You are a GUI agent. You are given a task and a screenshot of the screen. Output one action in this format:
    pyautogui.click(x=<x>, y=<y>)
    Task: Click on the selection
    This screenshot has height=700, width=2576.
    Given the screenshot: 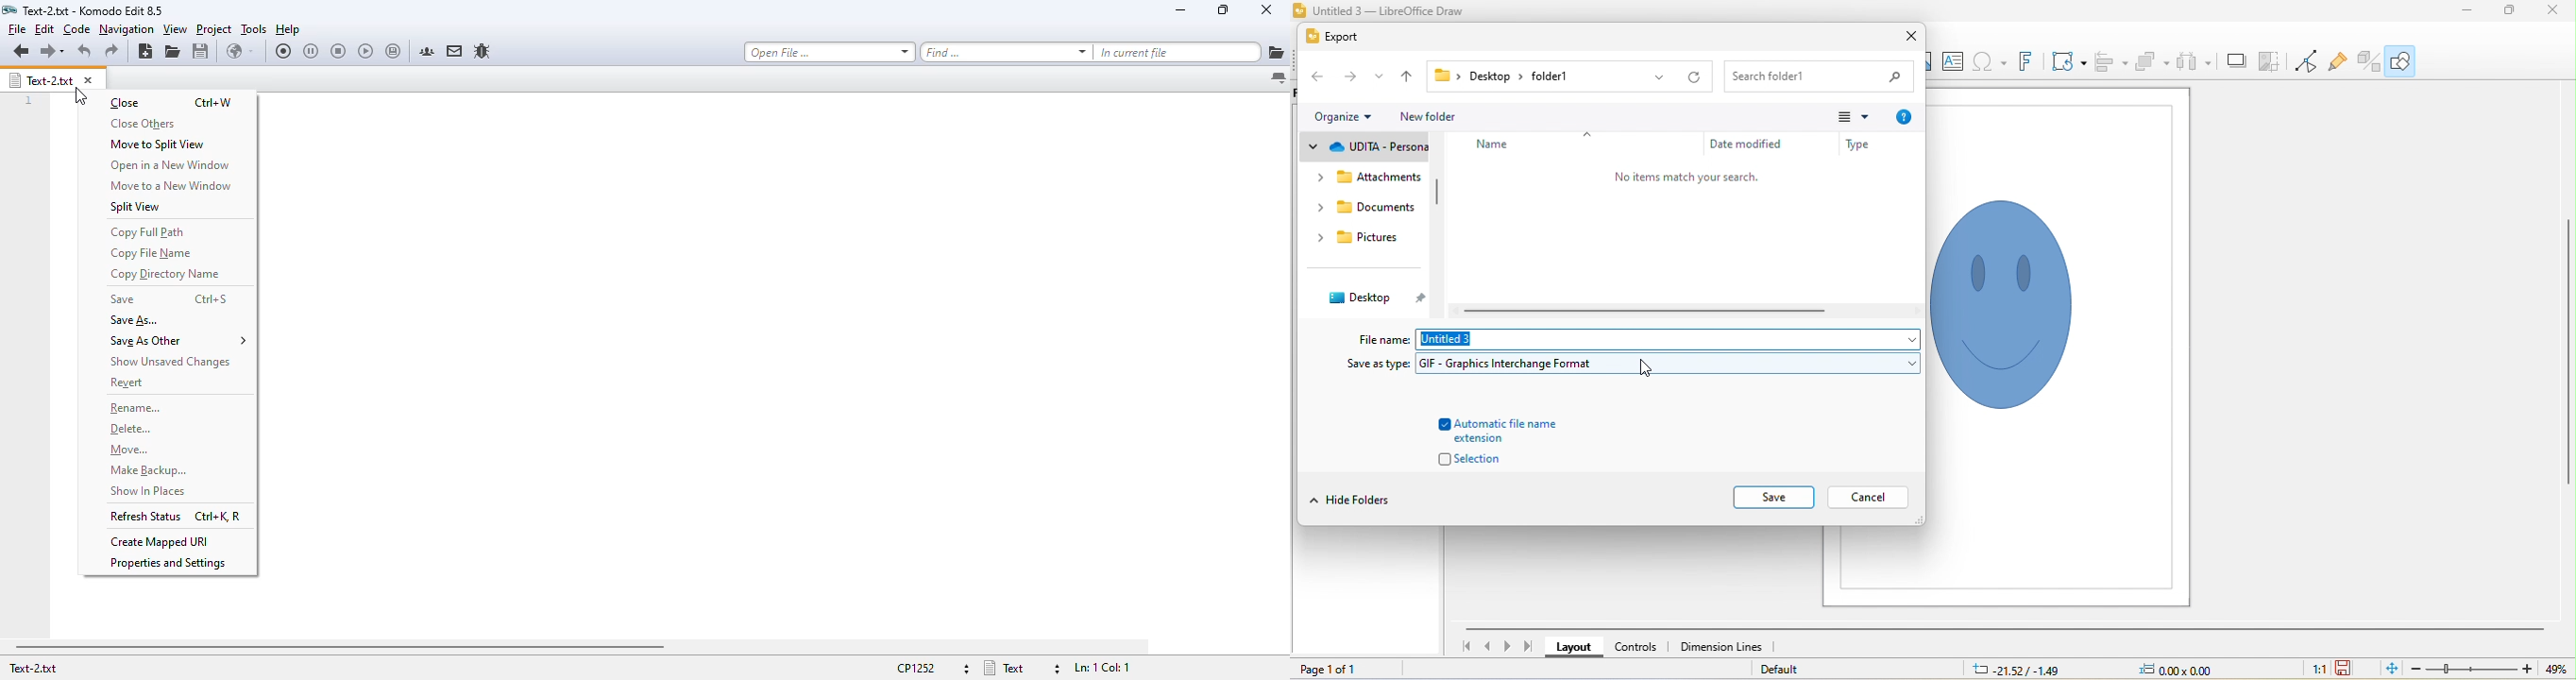 What is the action you would take?
    pyautogui.click(x=1490, y=461)
    